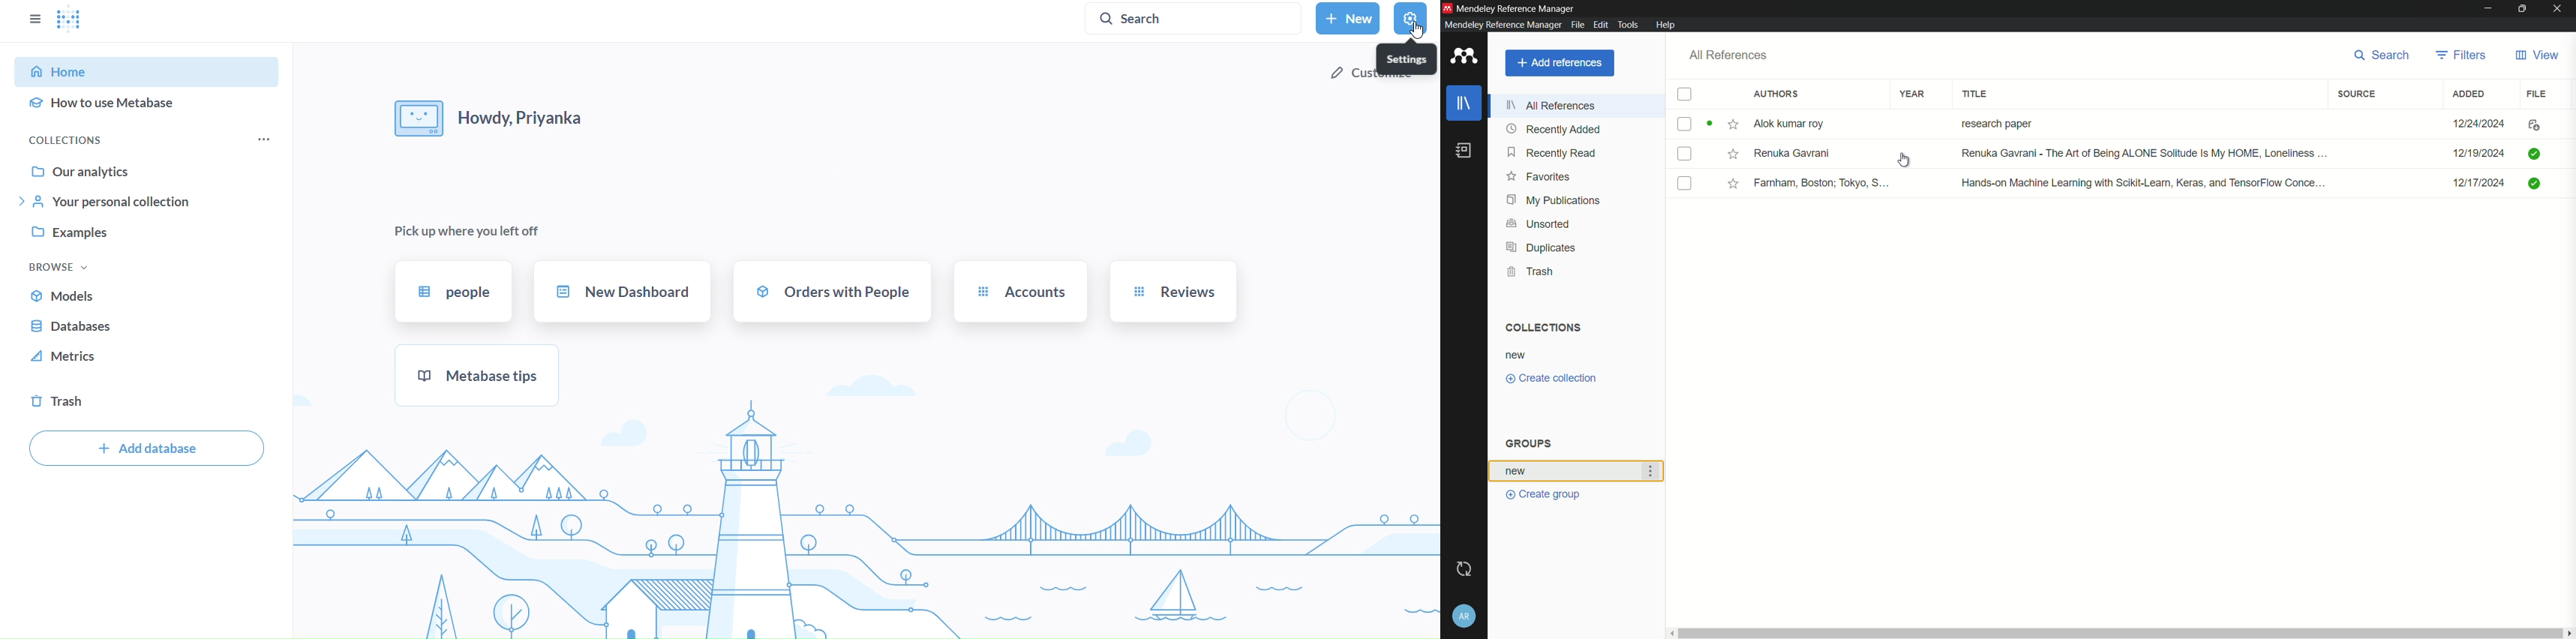 The width and height of the screenshot is (2576, 644). I want to click on create collection, so click(1552, 379).